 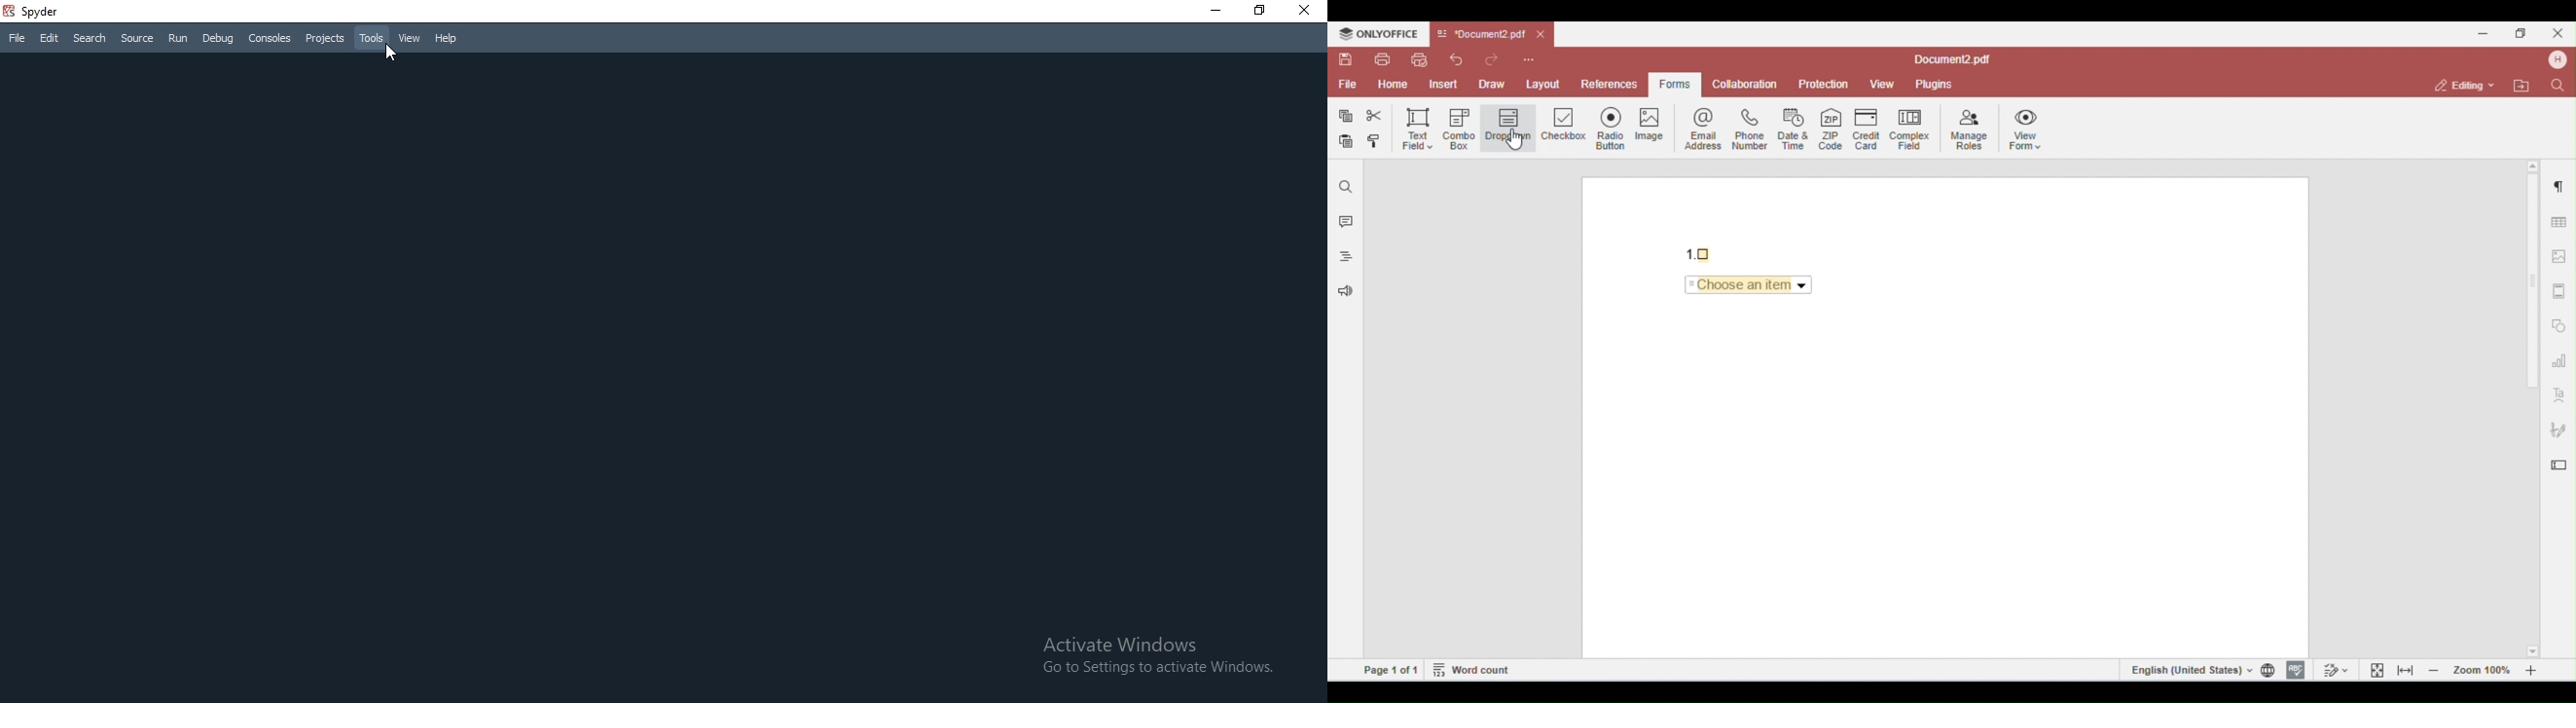 I want to click on Run, so click(x=178, y=40).